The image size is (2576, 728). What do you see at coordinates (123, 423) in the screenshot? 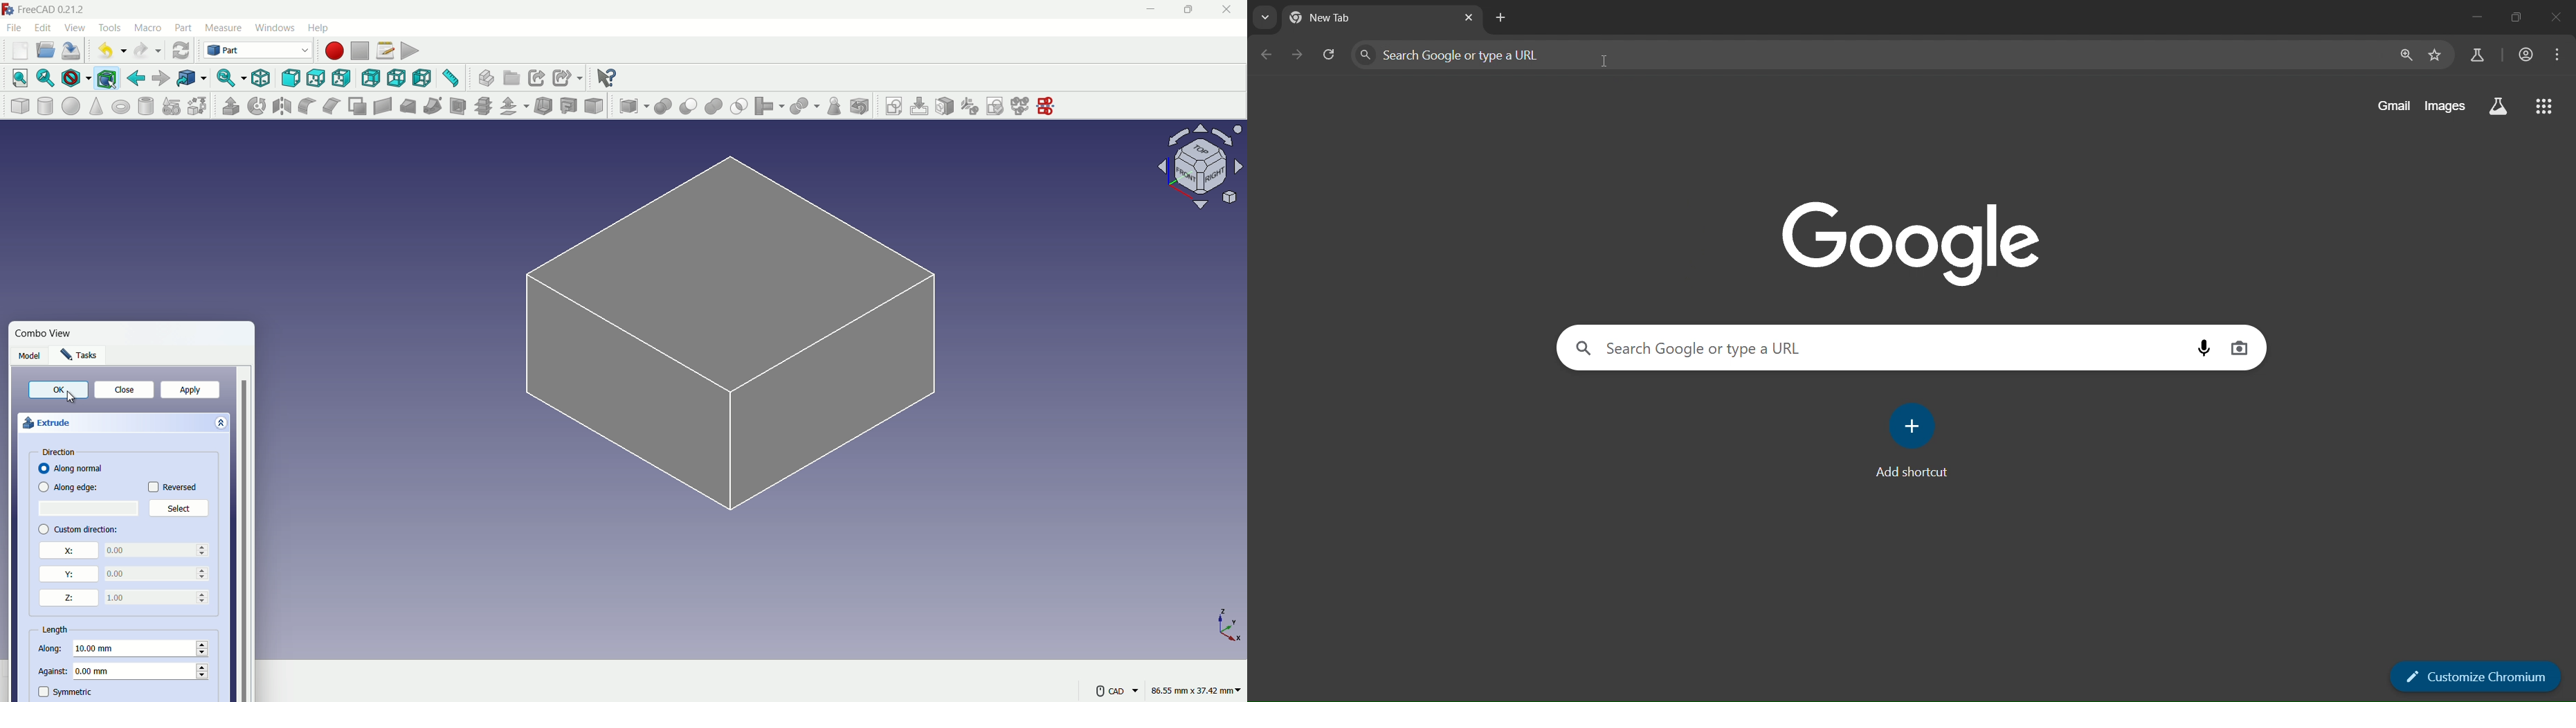
I see `extrude ` at bounding box center [123, 423].